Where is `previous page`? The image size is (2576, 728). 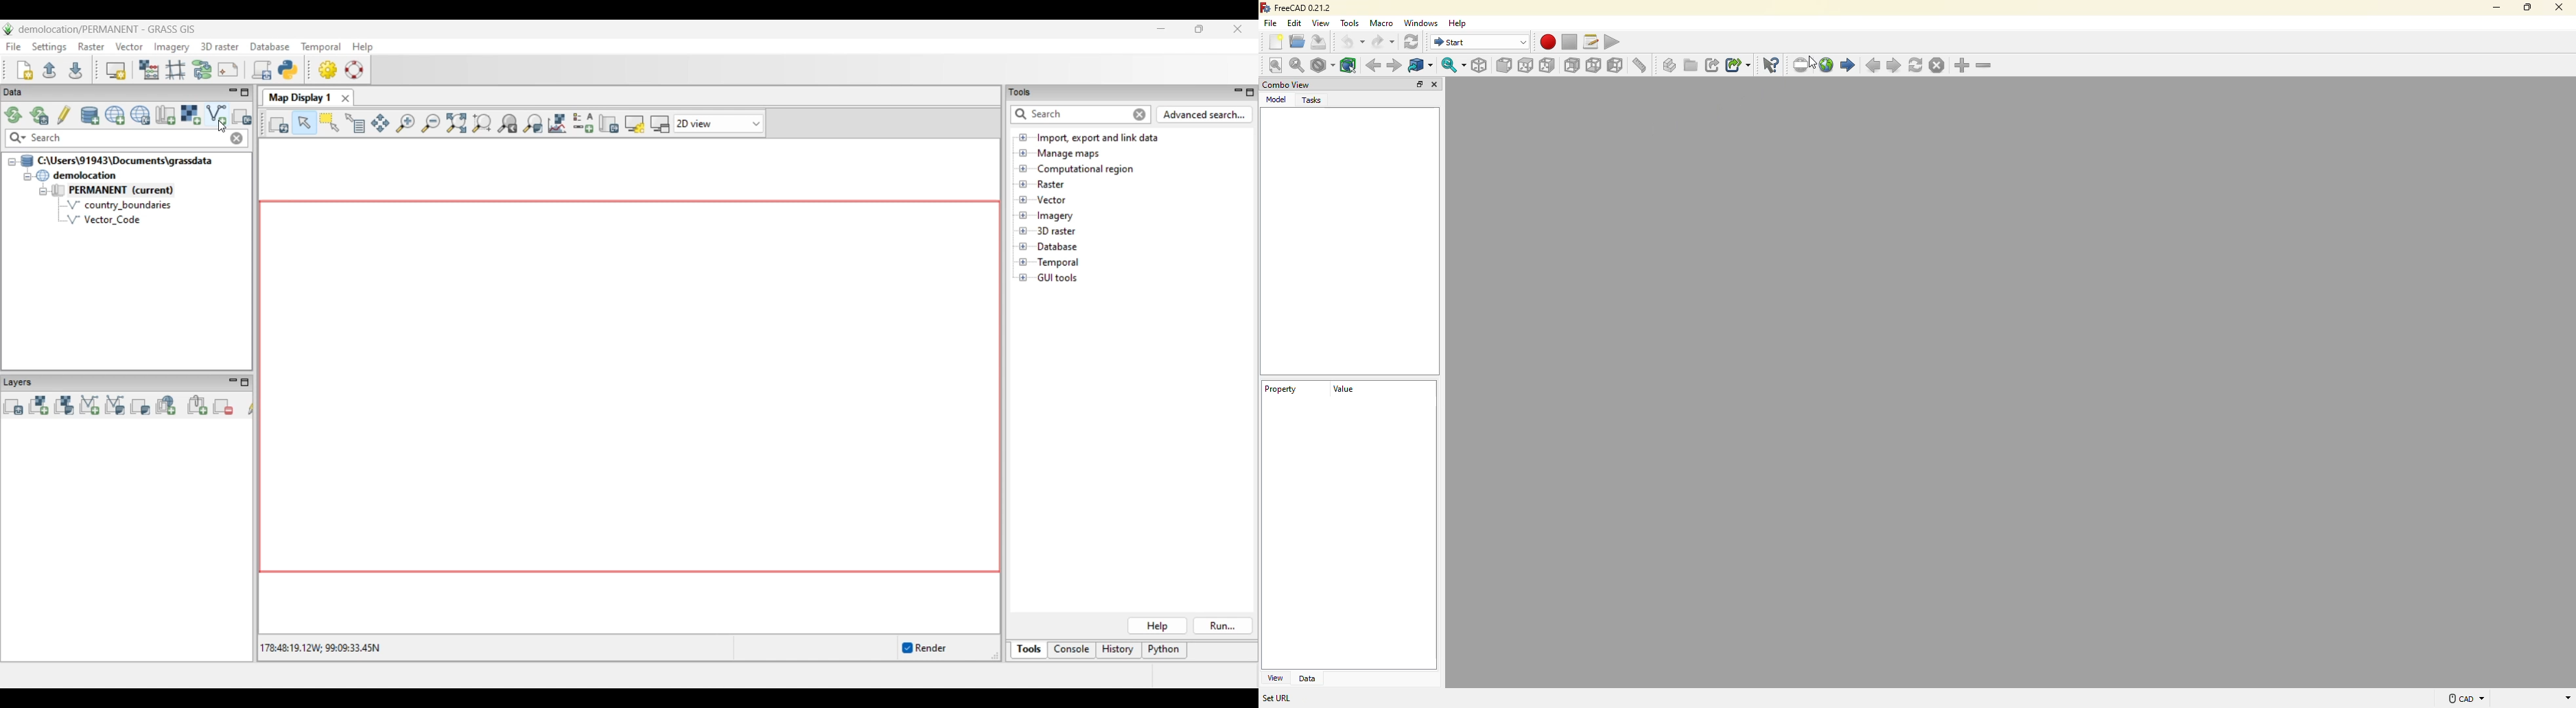
previous page is located at coordinates (1875, 67).